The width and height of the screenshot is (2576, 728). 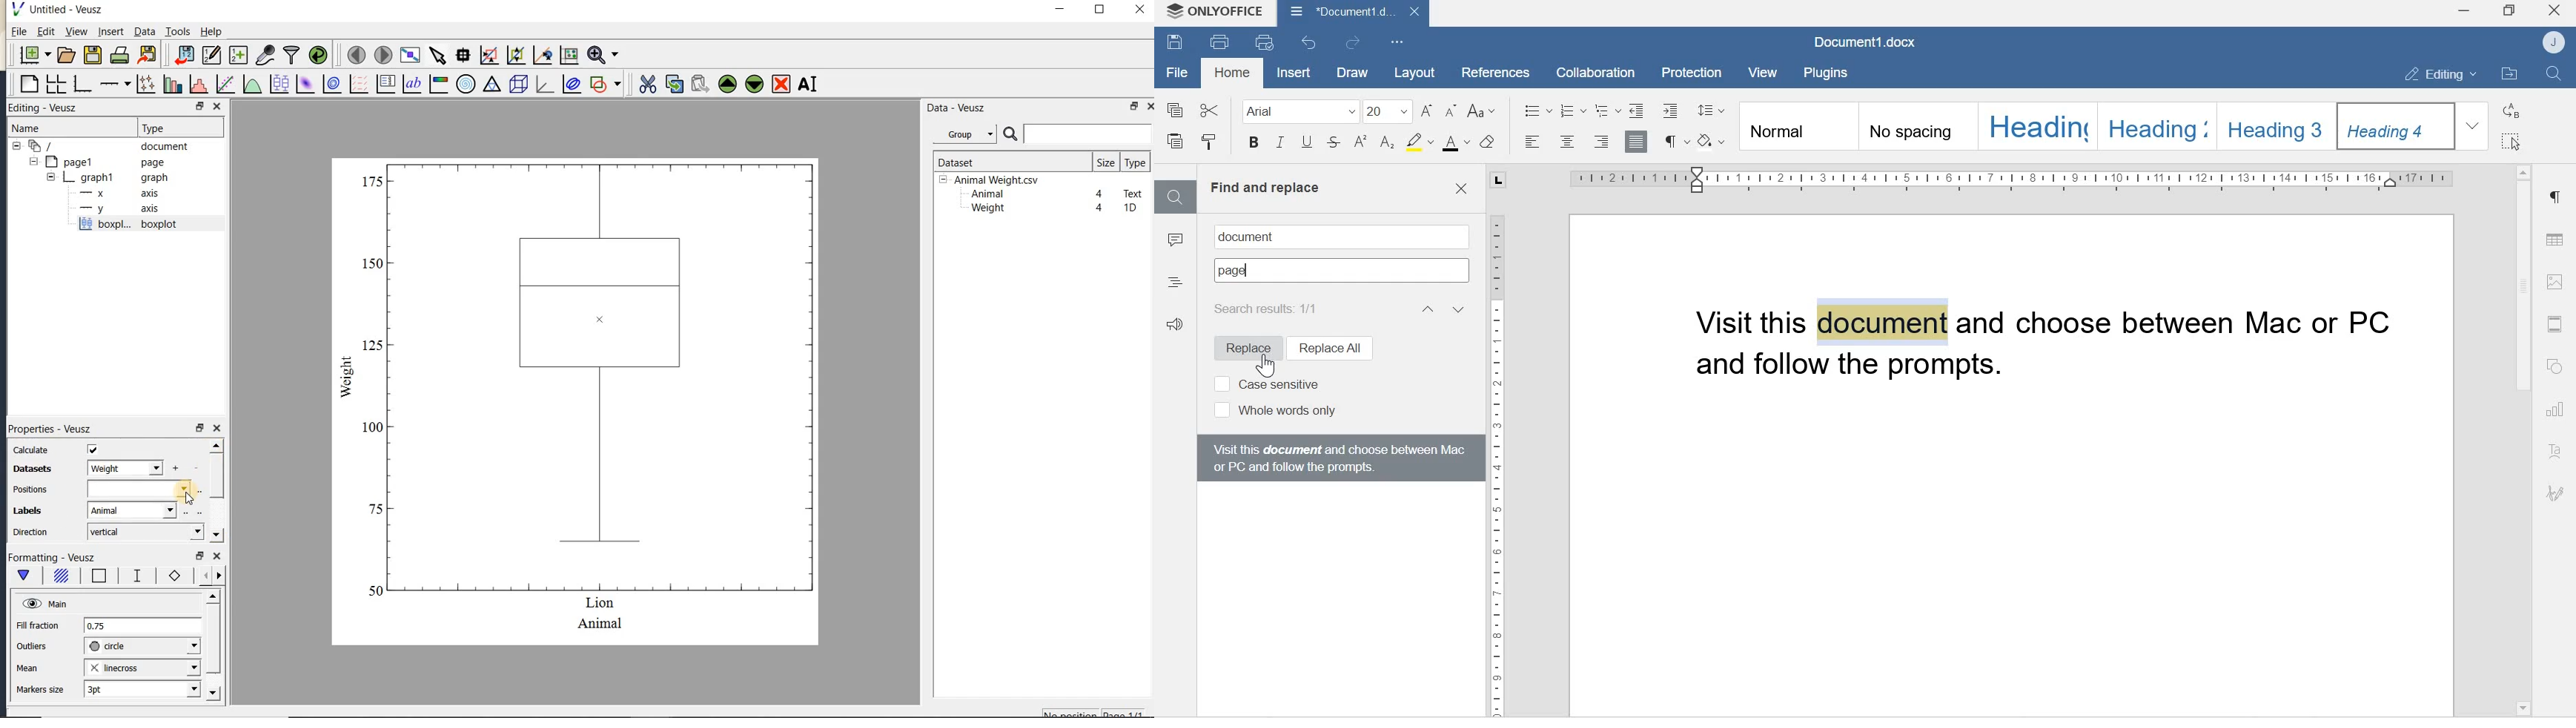 What do you see at coordinates (2433, 73) in the screenshot?
I see `Editing` at bounding box center [2433, 73].